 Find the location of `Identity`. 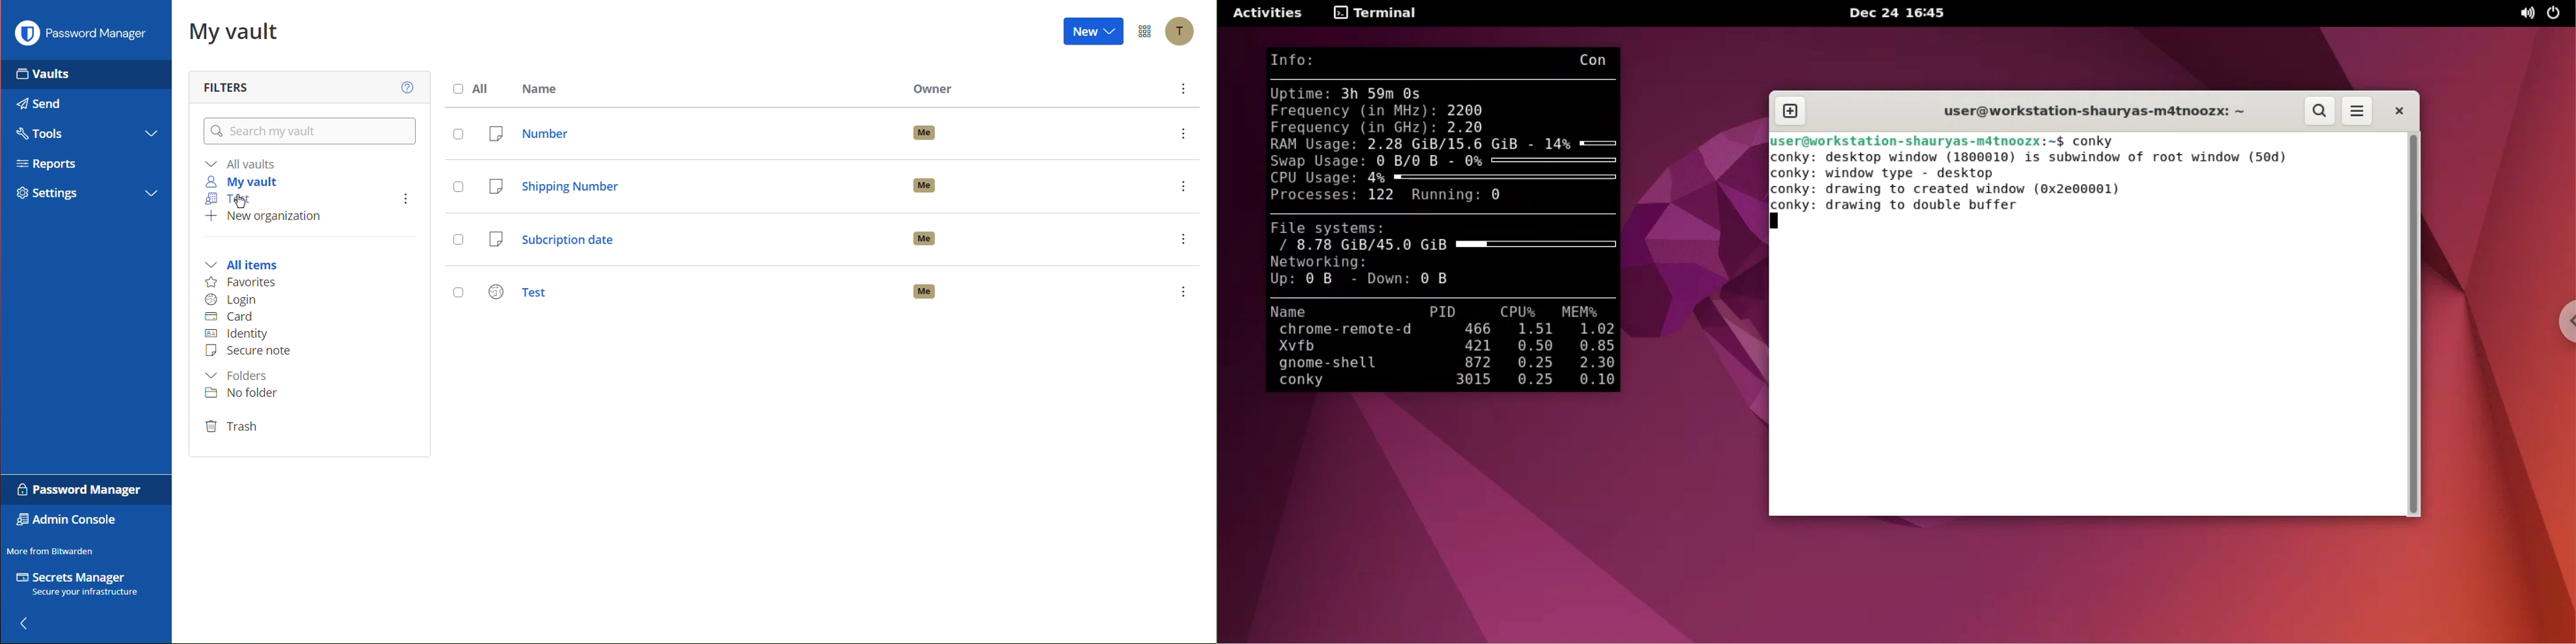

Identity is located at coordinates (243, 334).